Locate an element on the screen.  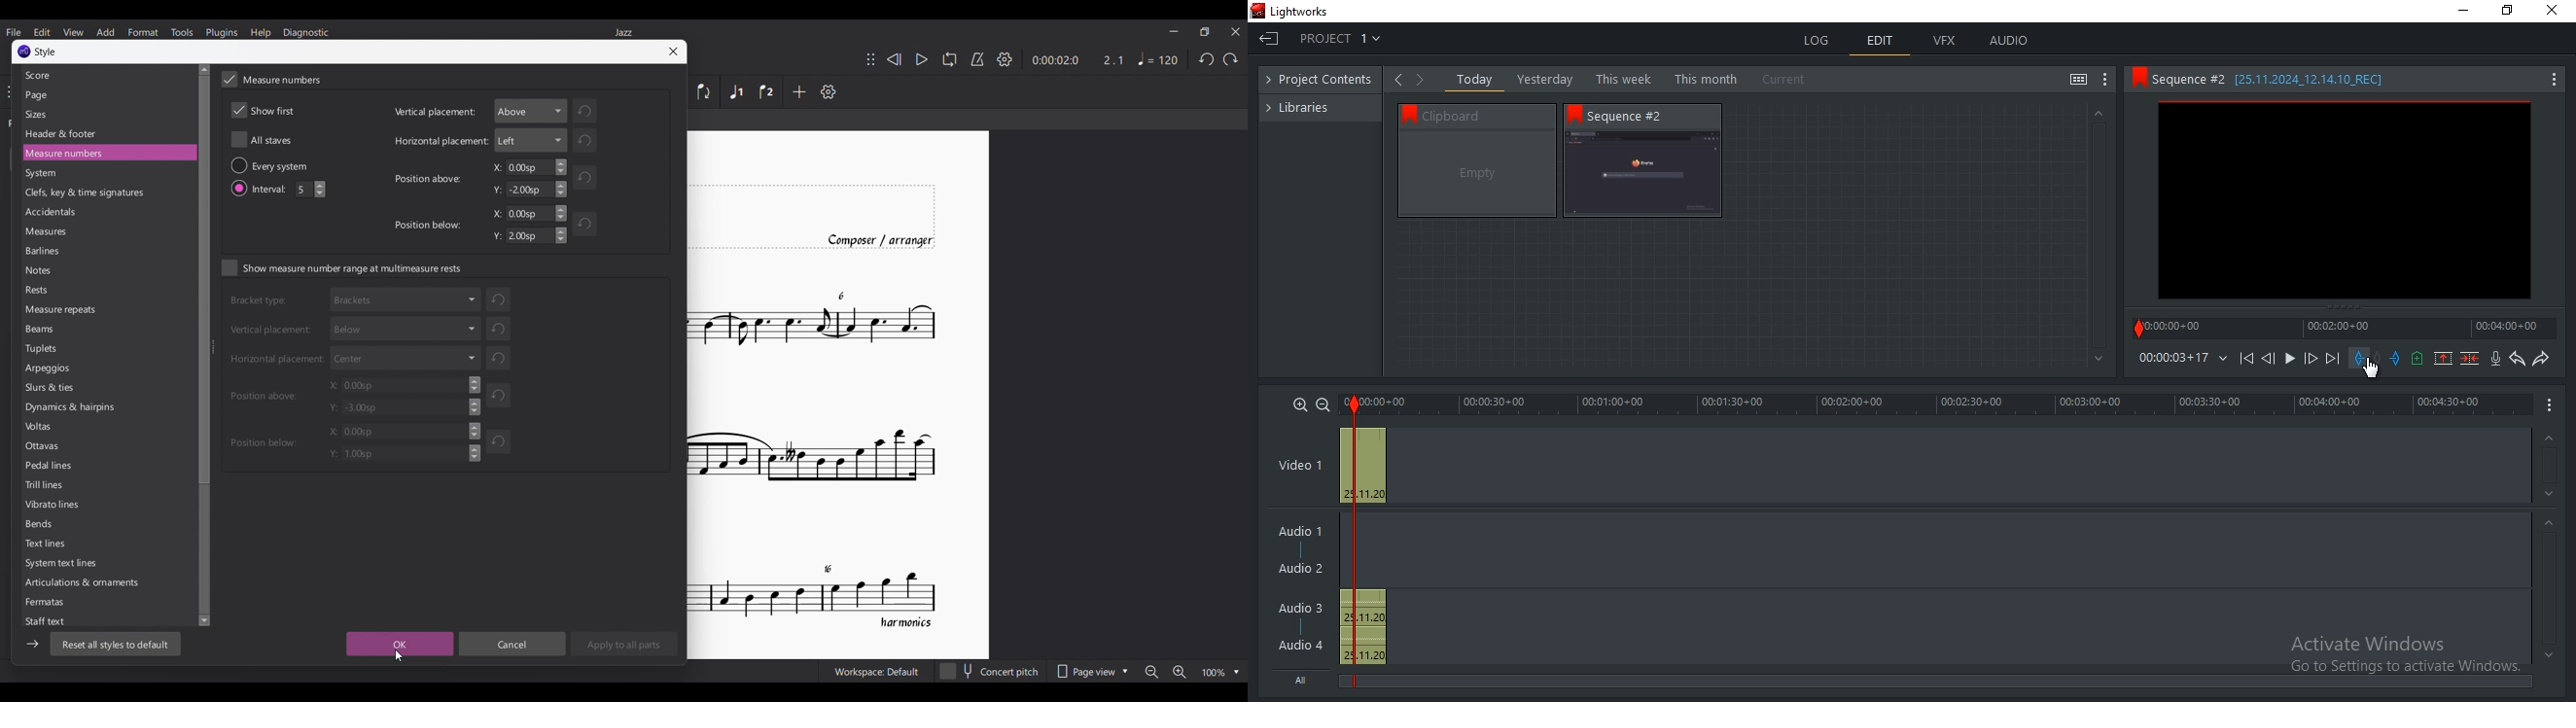
Sequence Marker is located at coordinates (1344, 544).